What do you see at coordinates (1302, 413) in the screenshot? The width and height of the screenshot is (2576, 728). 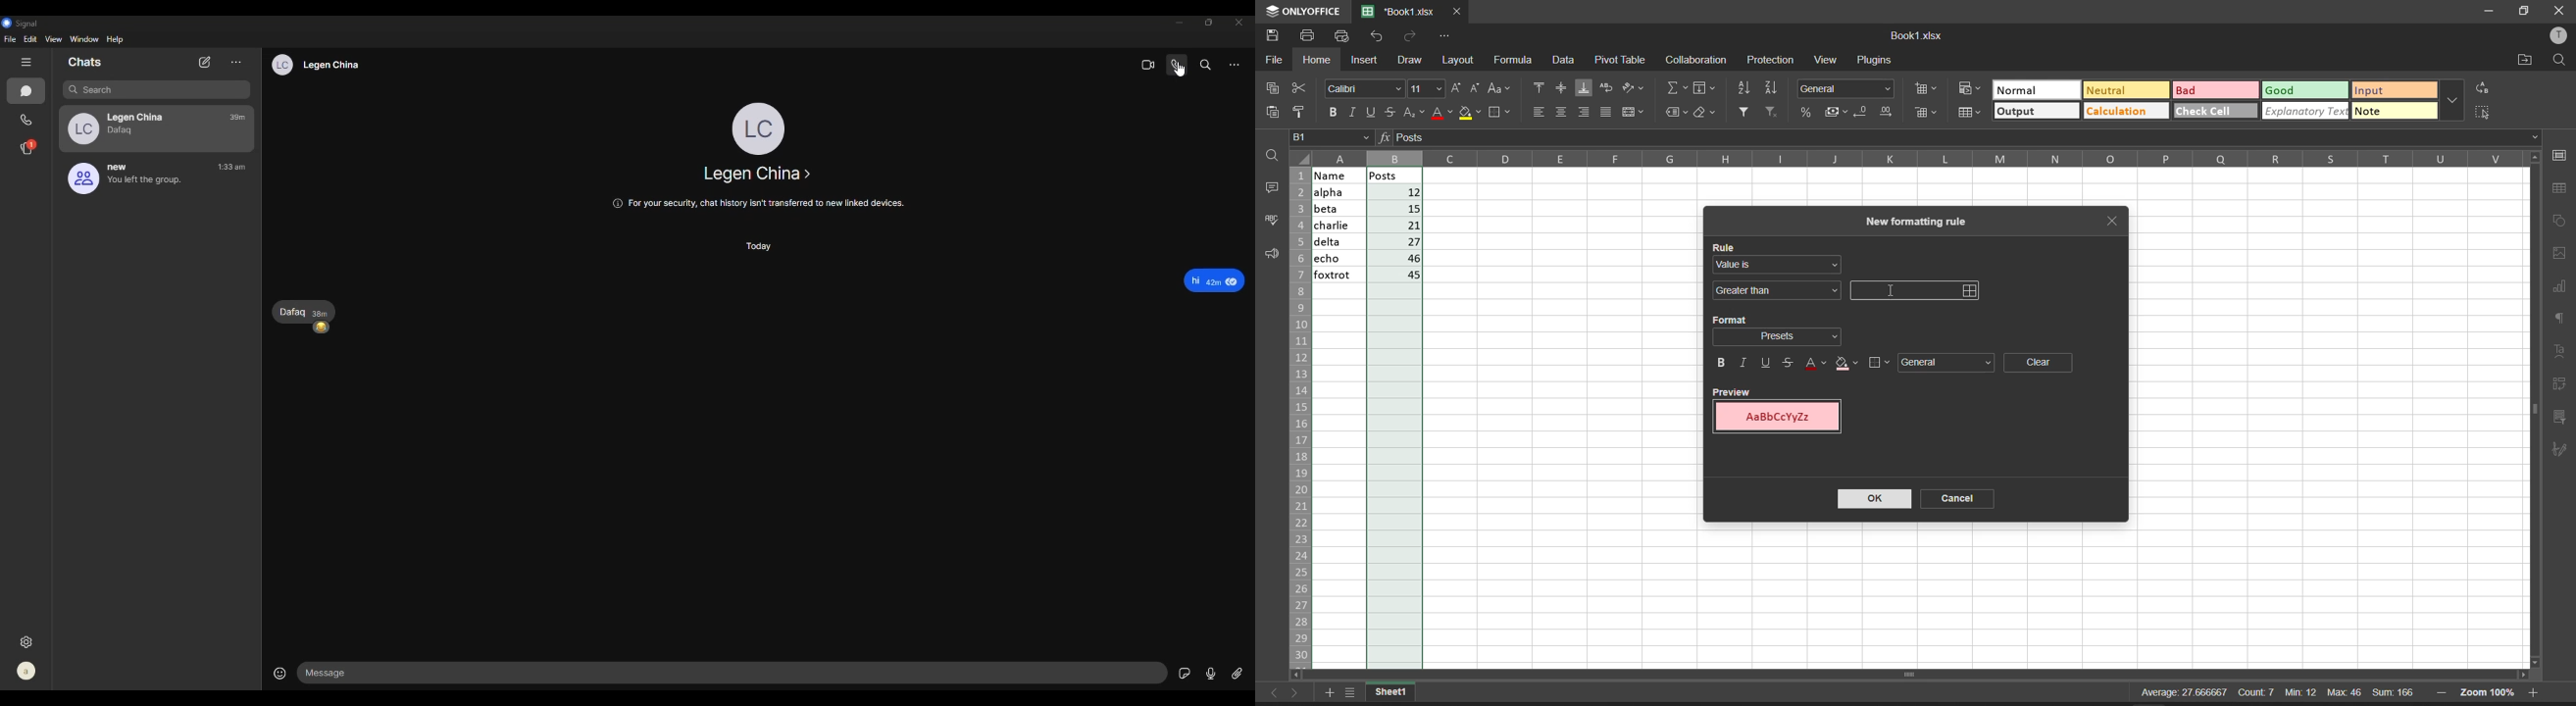 I see `row name` at bounding box center [1302, 413].